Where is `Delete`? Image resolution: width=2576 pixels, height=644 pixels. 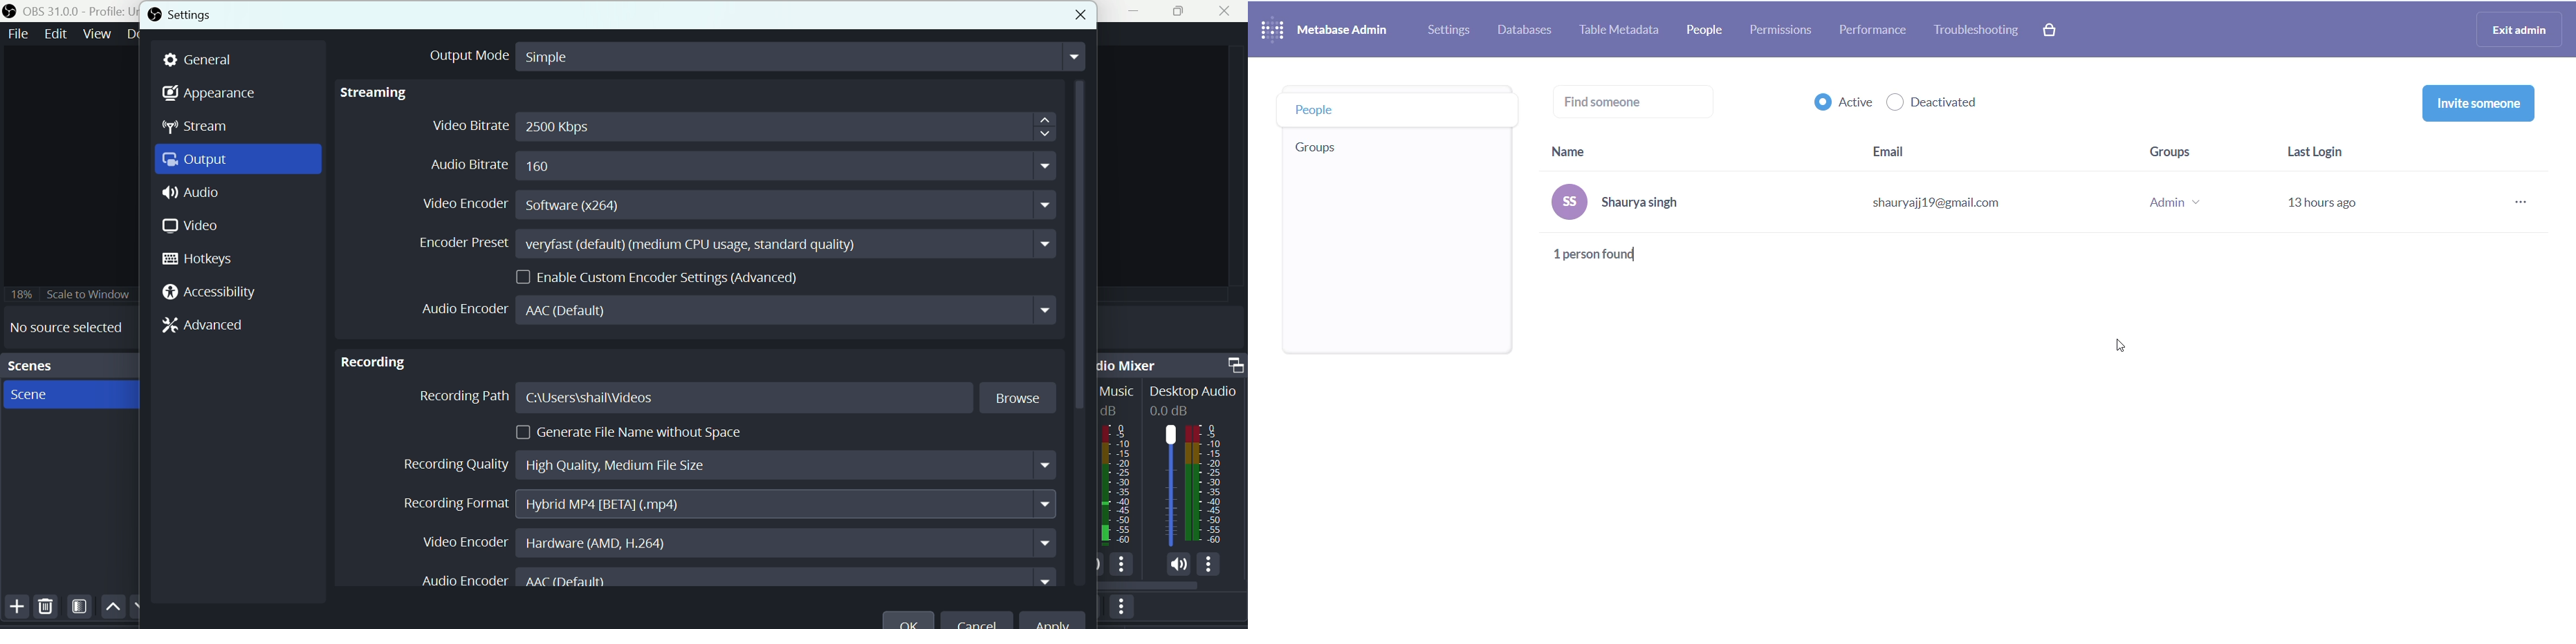 Delete is located at coordinates (51, 611).